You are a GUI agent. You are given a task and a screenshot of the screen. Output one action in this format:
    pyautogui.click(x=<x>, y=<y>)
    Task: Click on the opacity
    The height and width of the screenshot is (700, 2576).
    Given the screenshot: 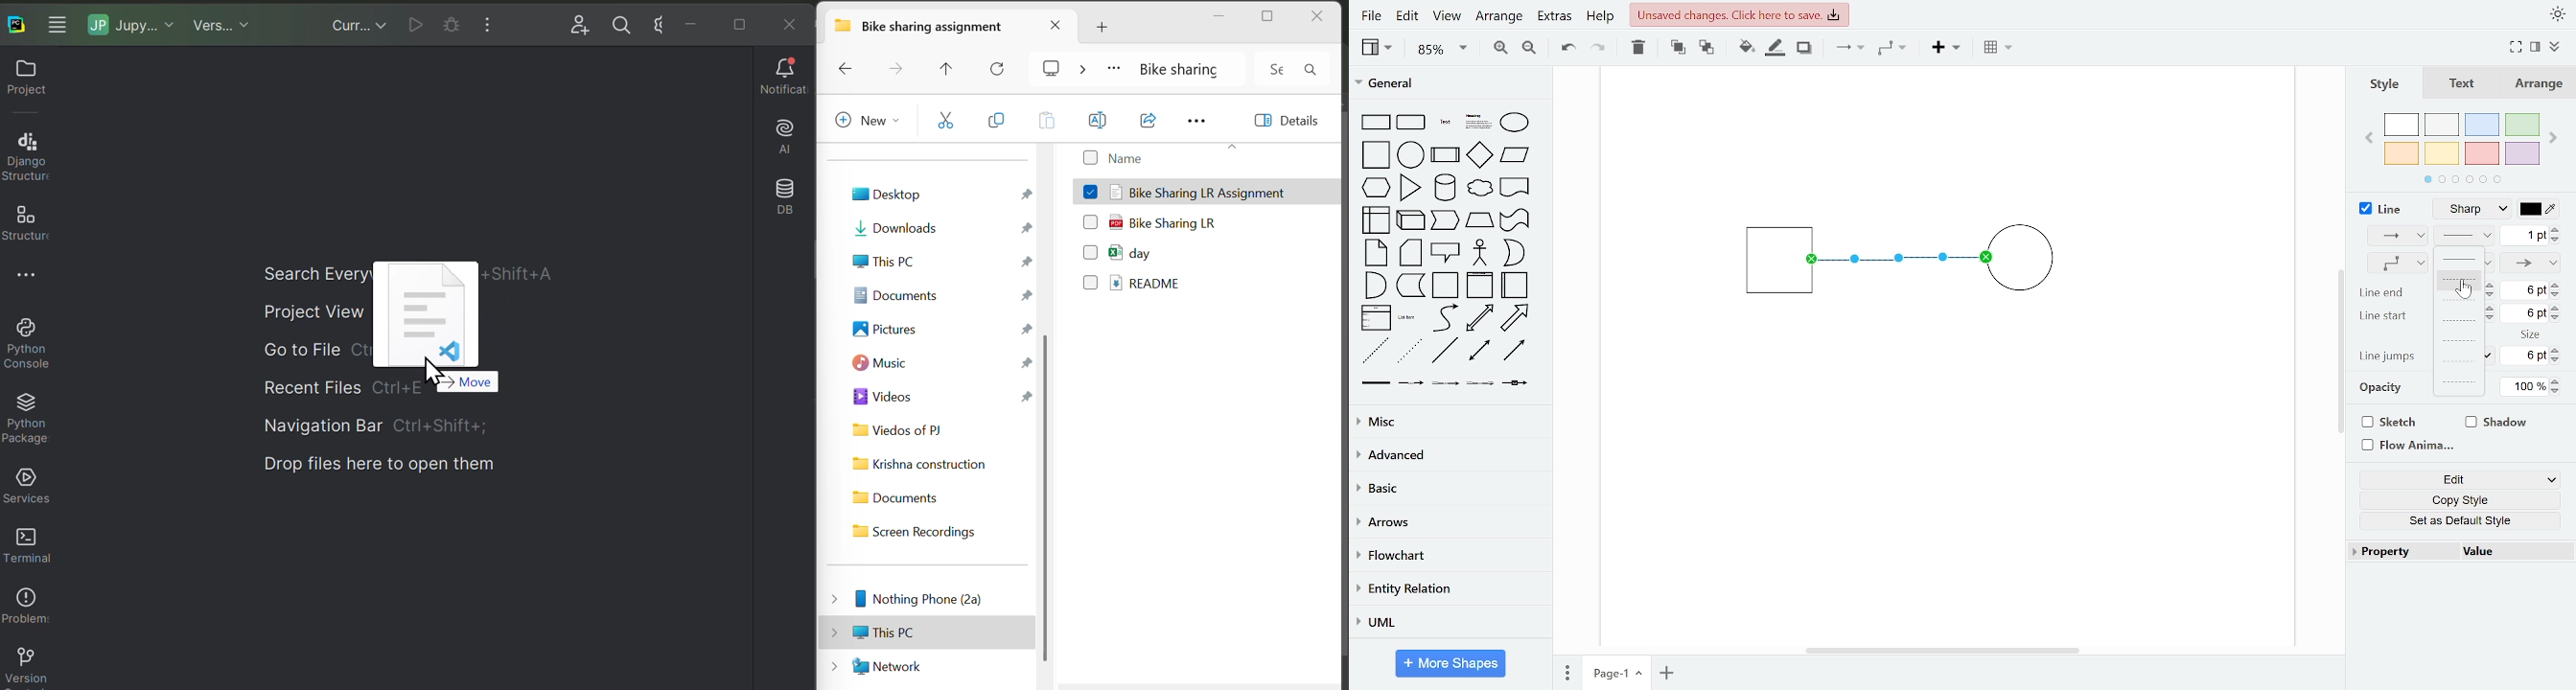 What is the action you would take?
    pyautogui.click(x=2381, y=390)
    